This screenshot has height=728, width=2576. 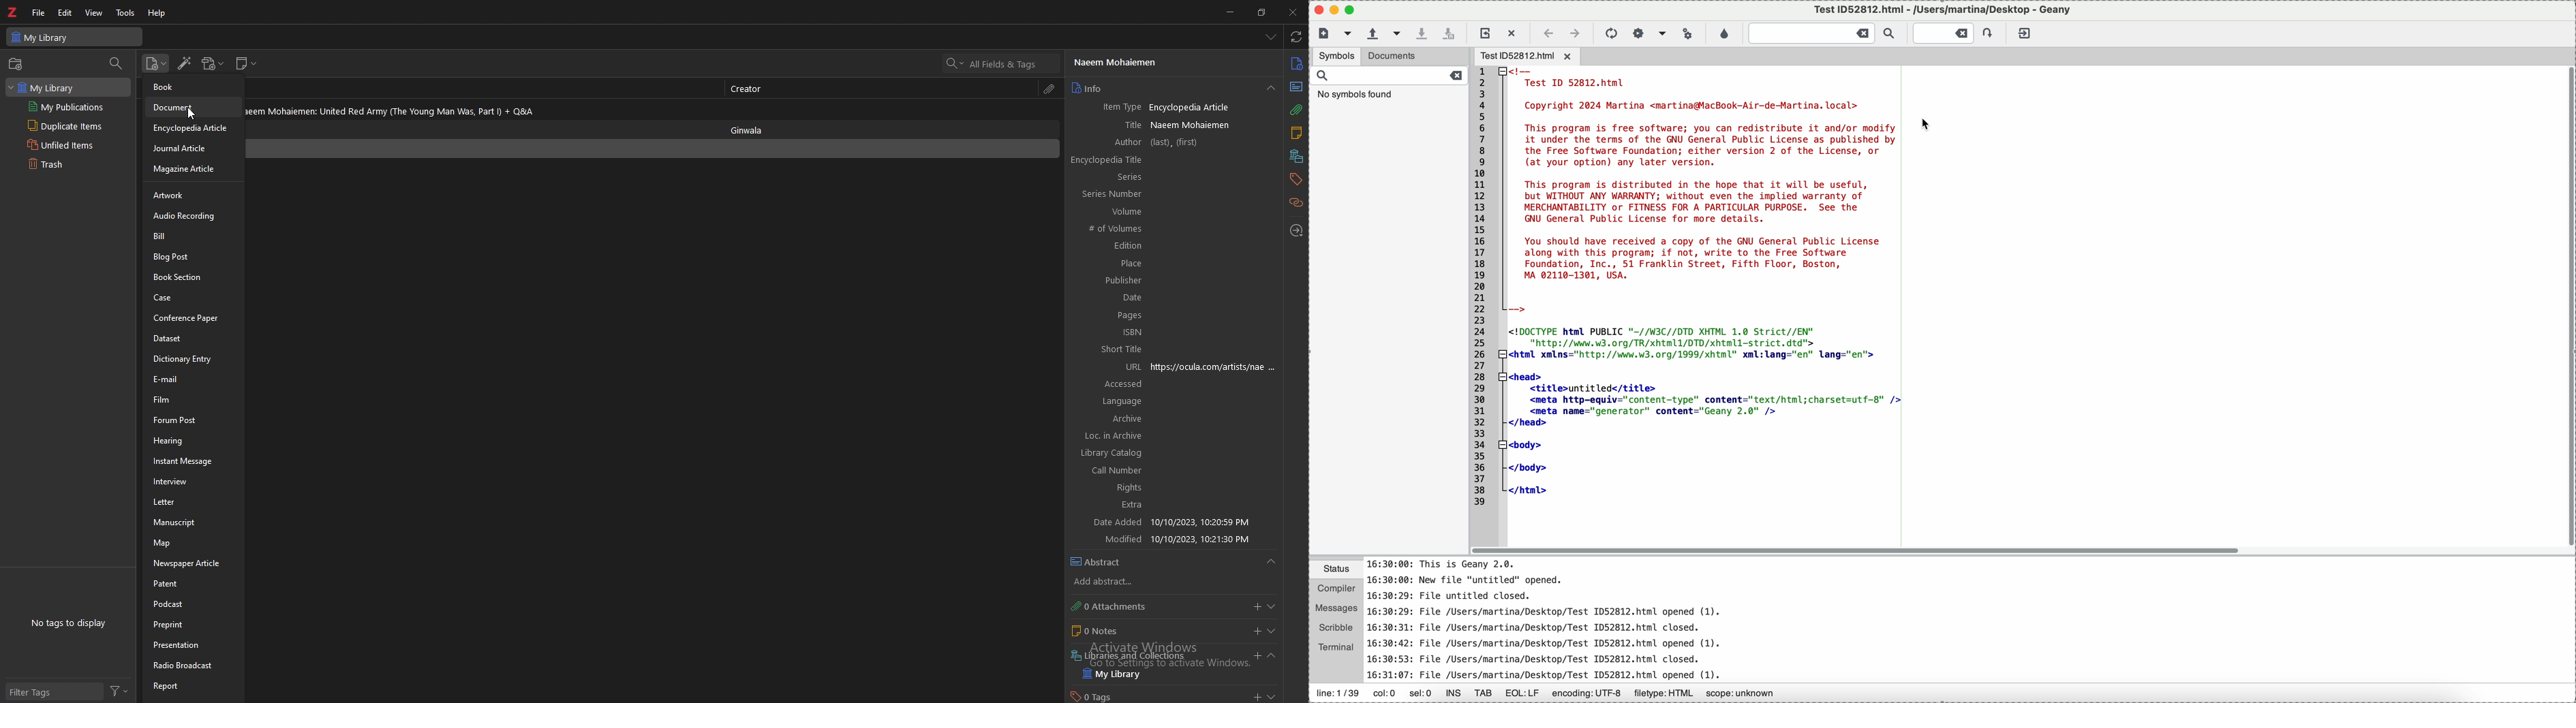 What do you see at coordinates (1107, 212) in the screenshot?
I see `volume` at bounding box center [1107, 212].